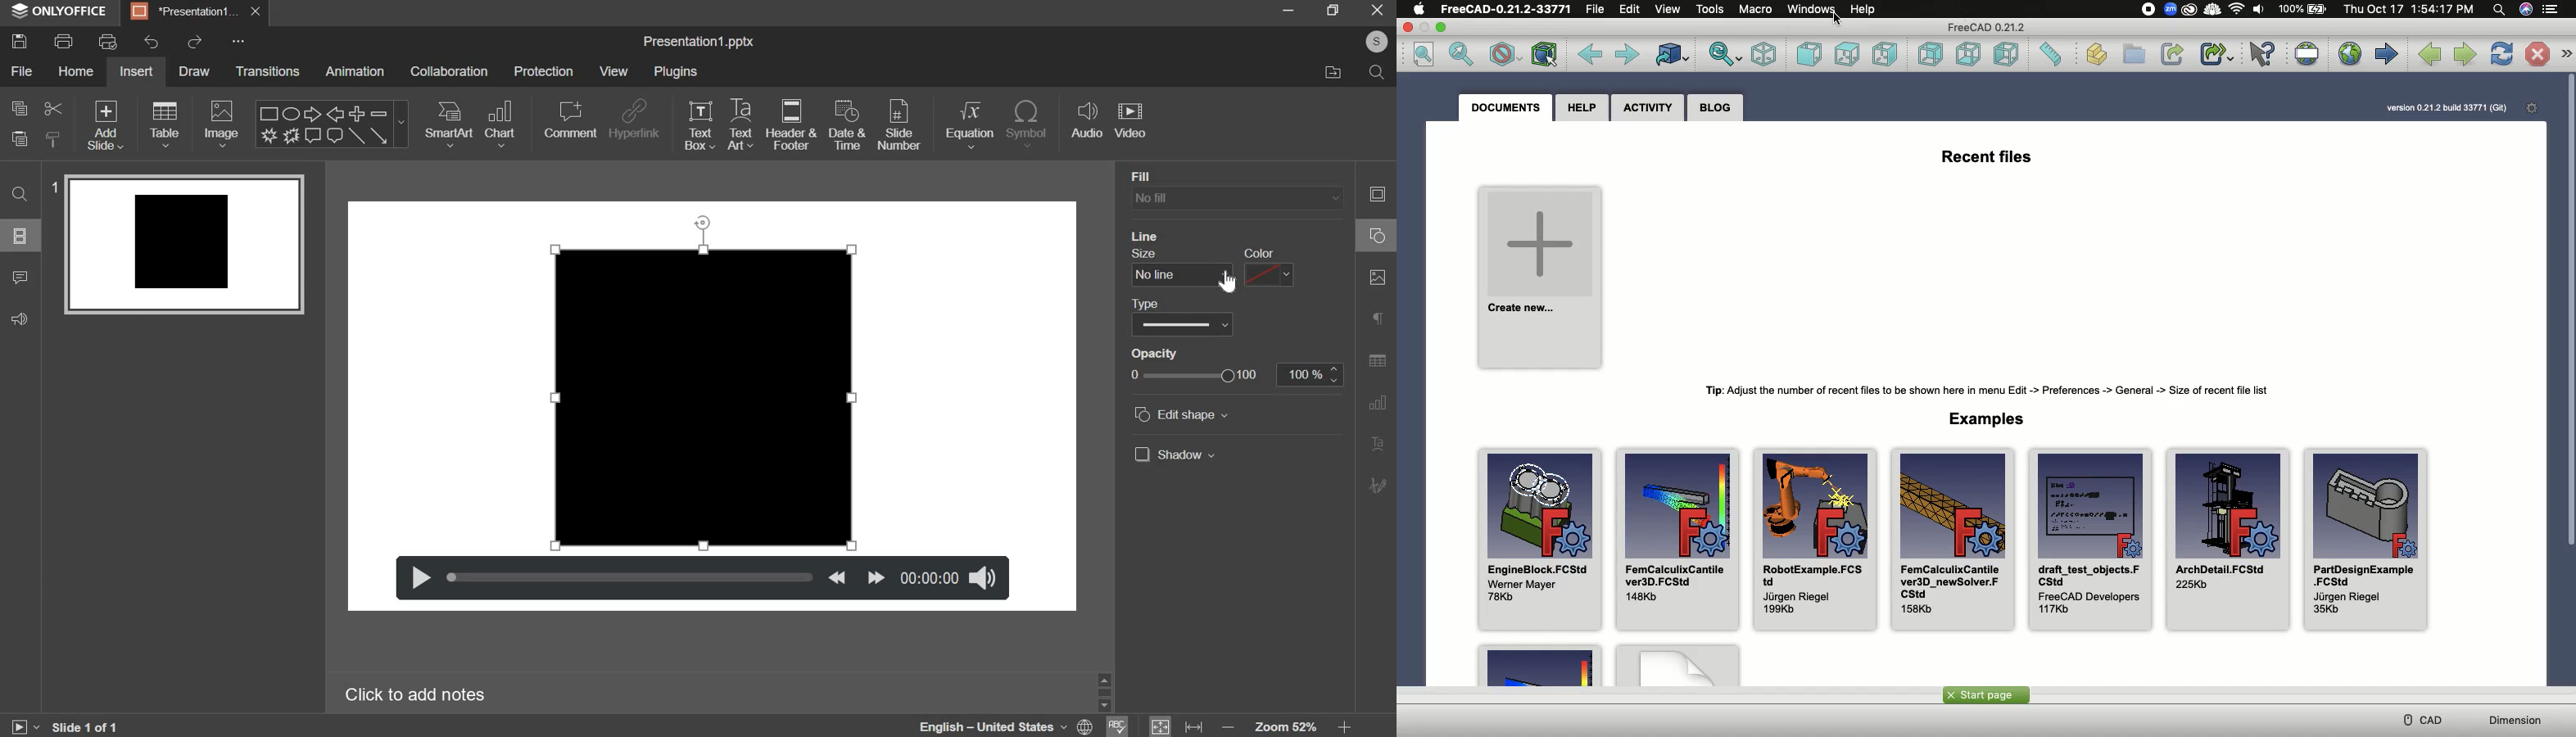 The height and width of the screenshot is (756, 2576). Describe the element at coordinates (61, 11) in the screenshot. I see `OnlyOffice` at that location.